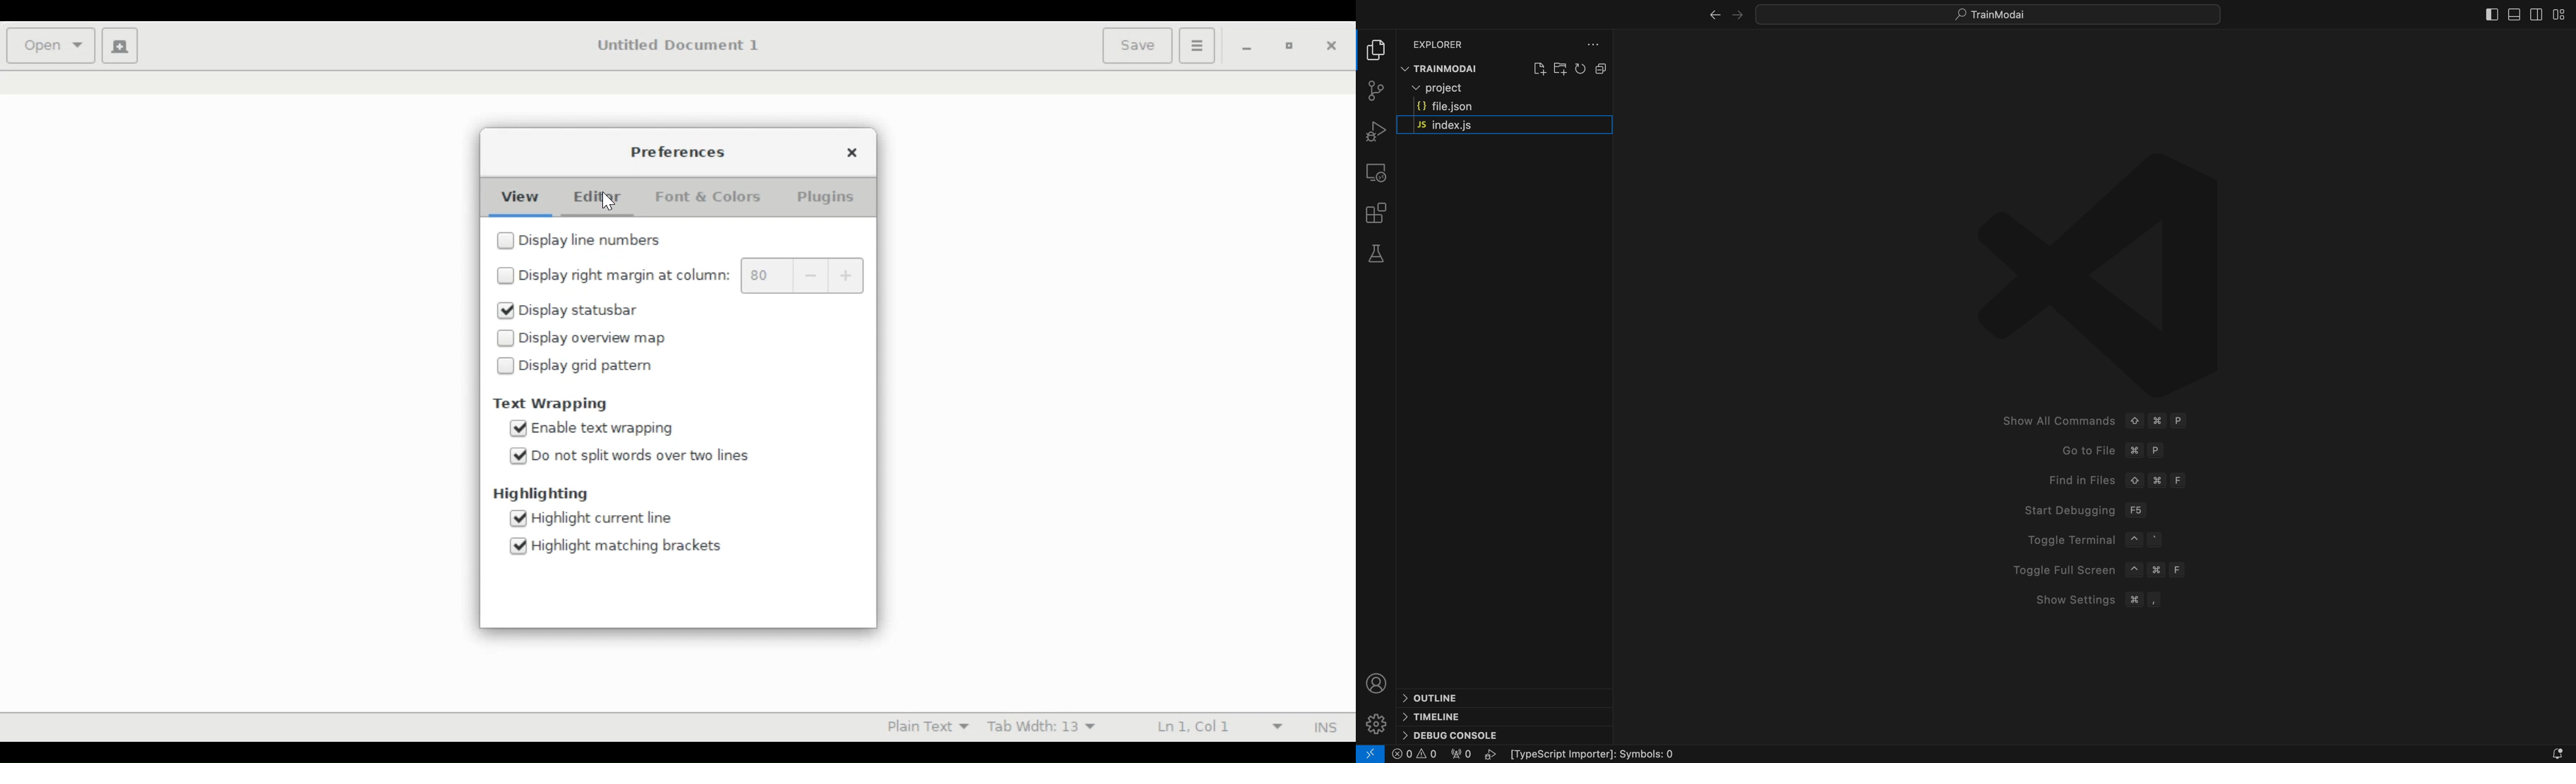 The image size is (2576, 784). Describe the element at coordinates (505, 275) in the screenshot. I see `Unselected` at that location.